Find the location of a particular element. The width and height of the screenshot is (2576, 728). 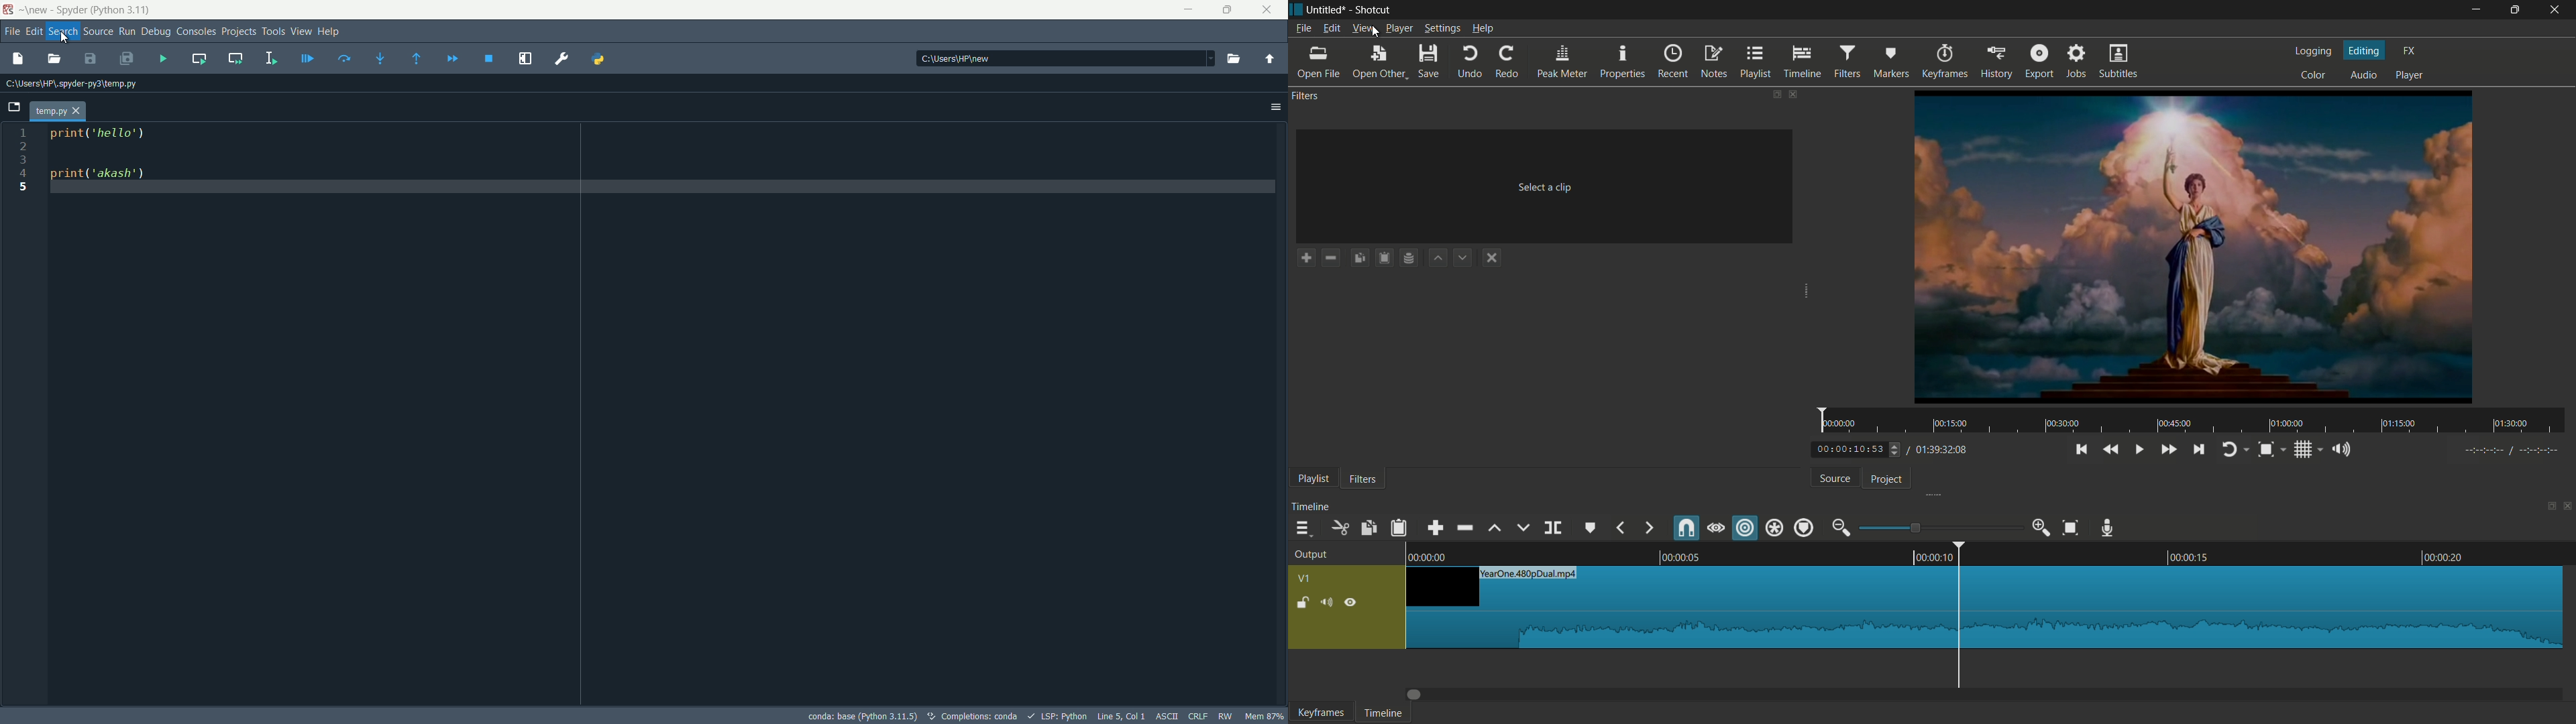

options is located at coordinates (1276, 107).